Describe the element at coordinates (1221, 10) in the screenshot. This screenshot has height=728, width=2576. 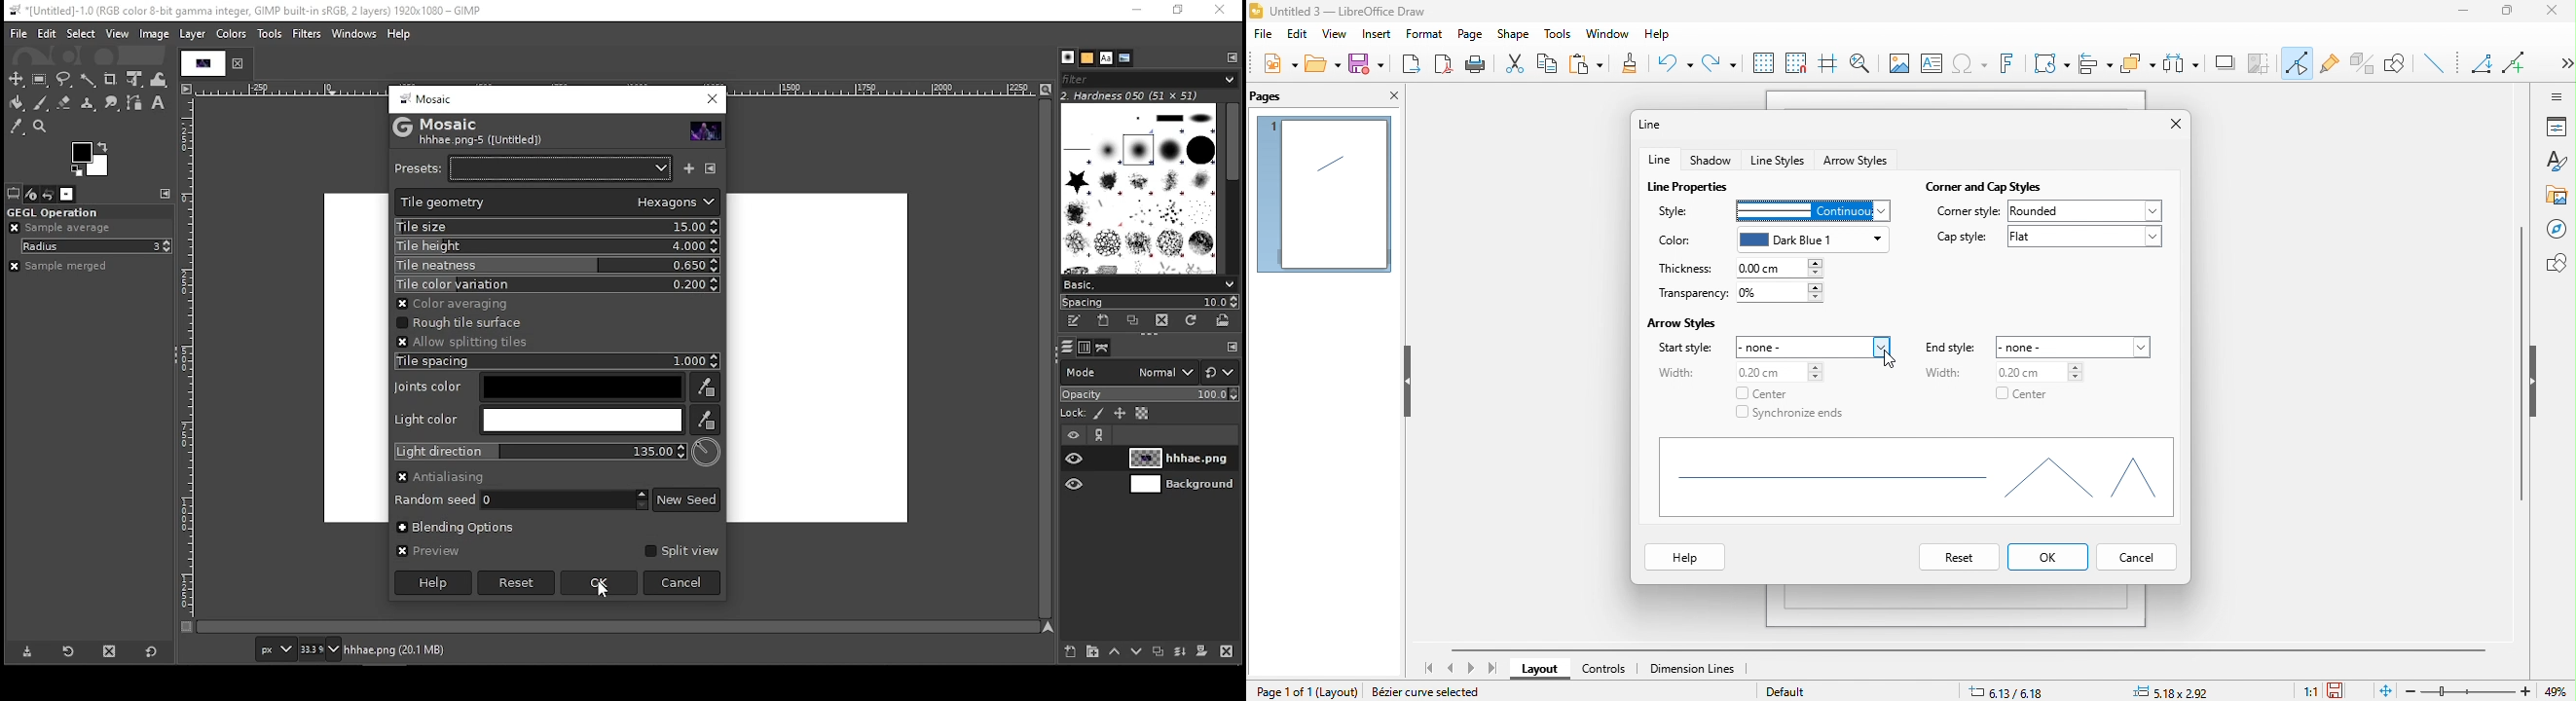
I see `close window` at that location.